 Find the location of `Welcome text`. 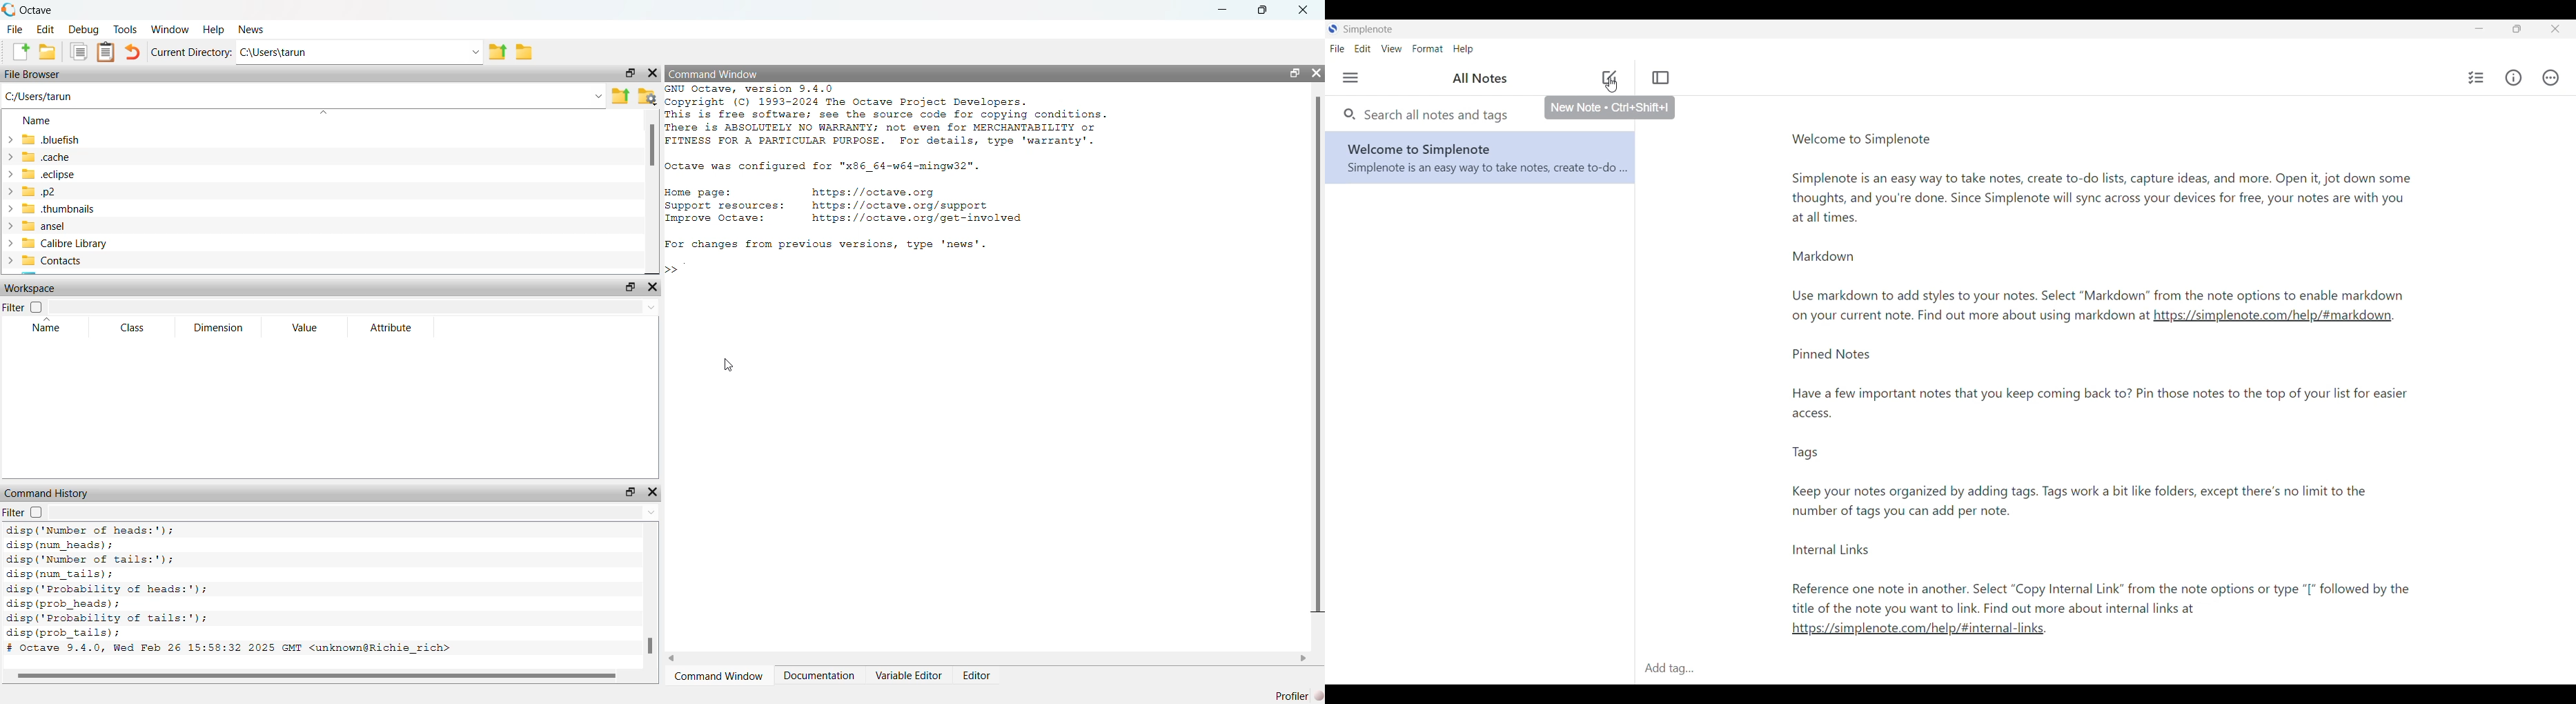

Welcome text is located at coordinates (1958, 318).